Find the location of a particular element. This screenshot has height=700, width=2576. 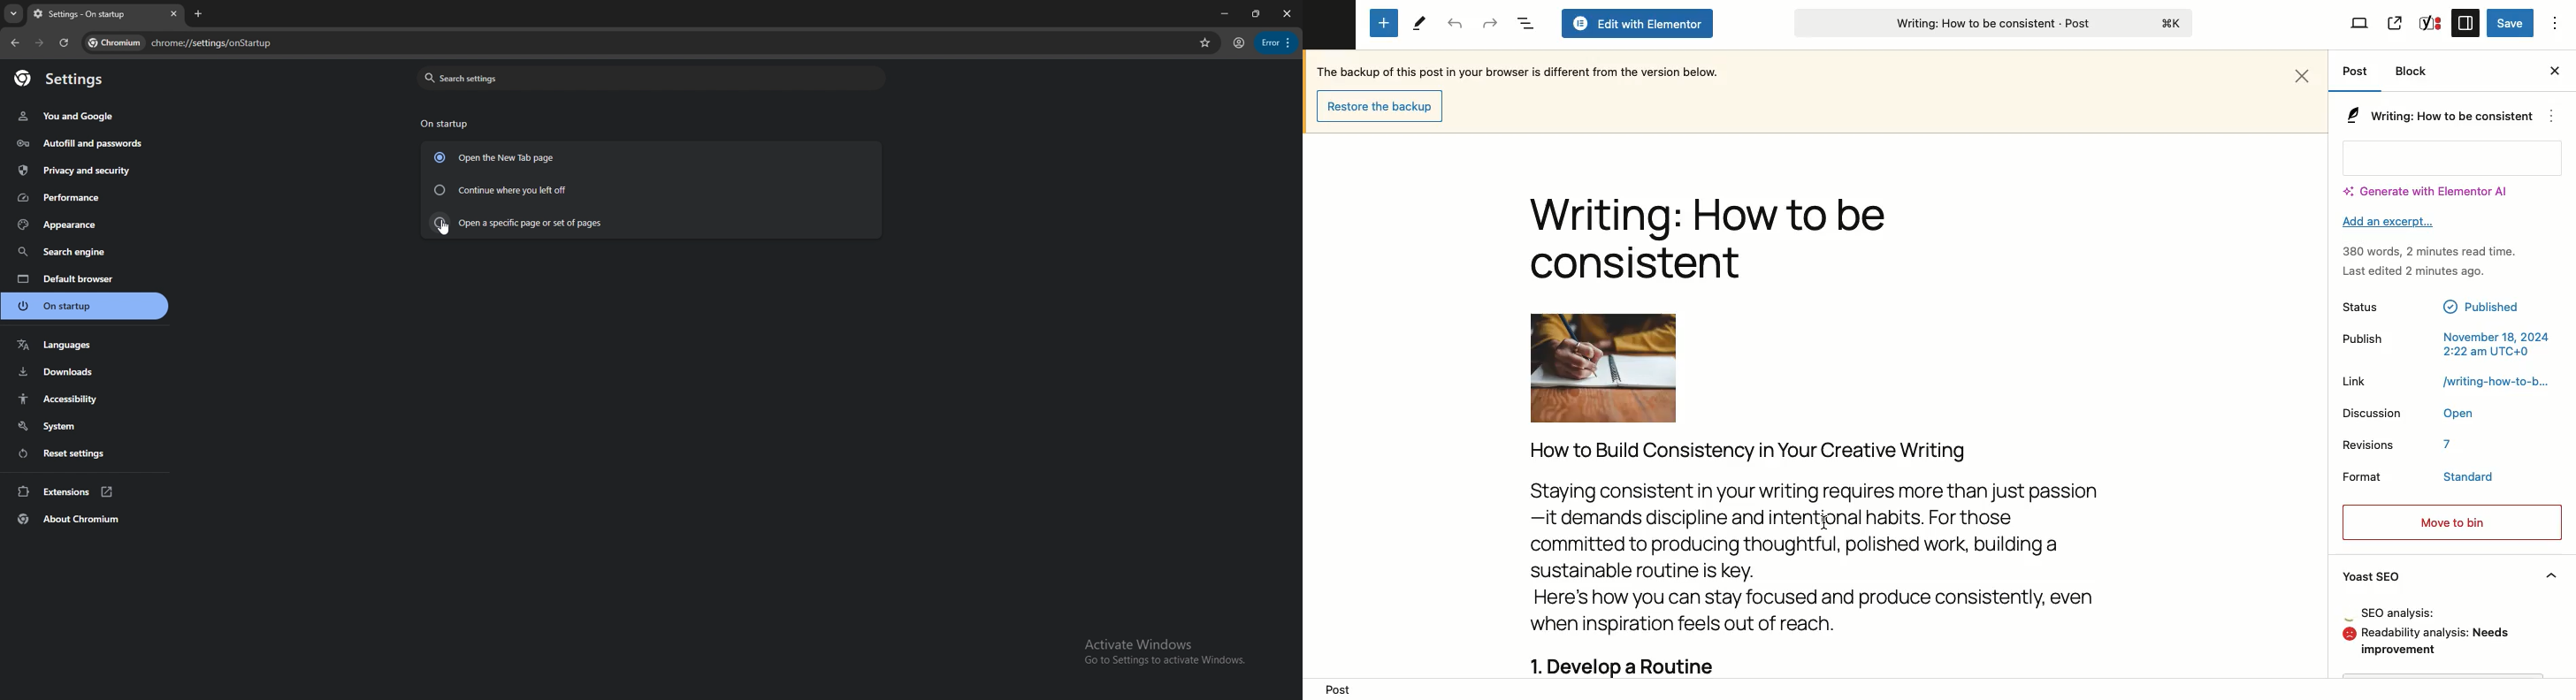

Add new block is located at coordinates (1384, 23).